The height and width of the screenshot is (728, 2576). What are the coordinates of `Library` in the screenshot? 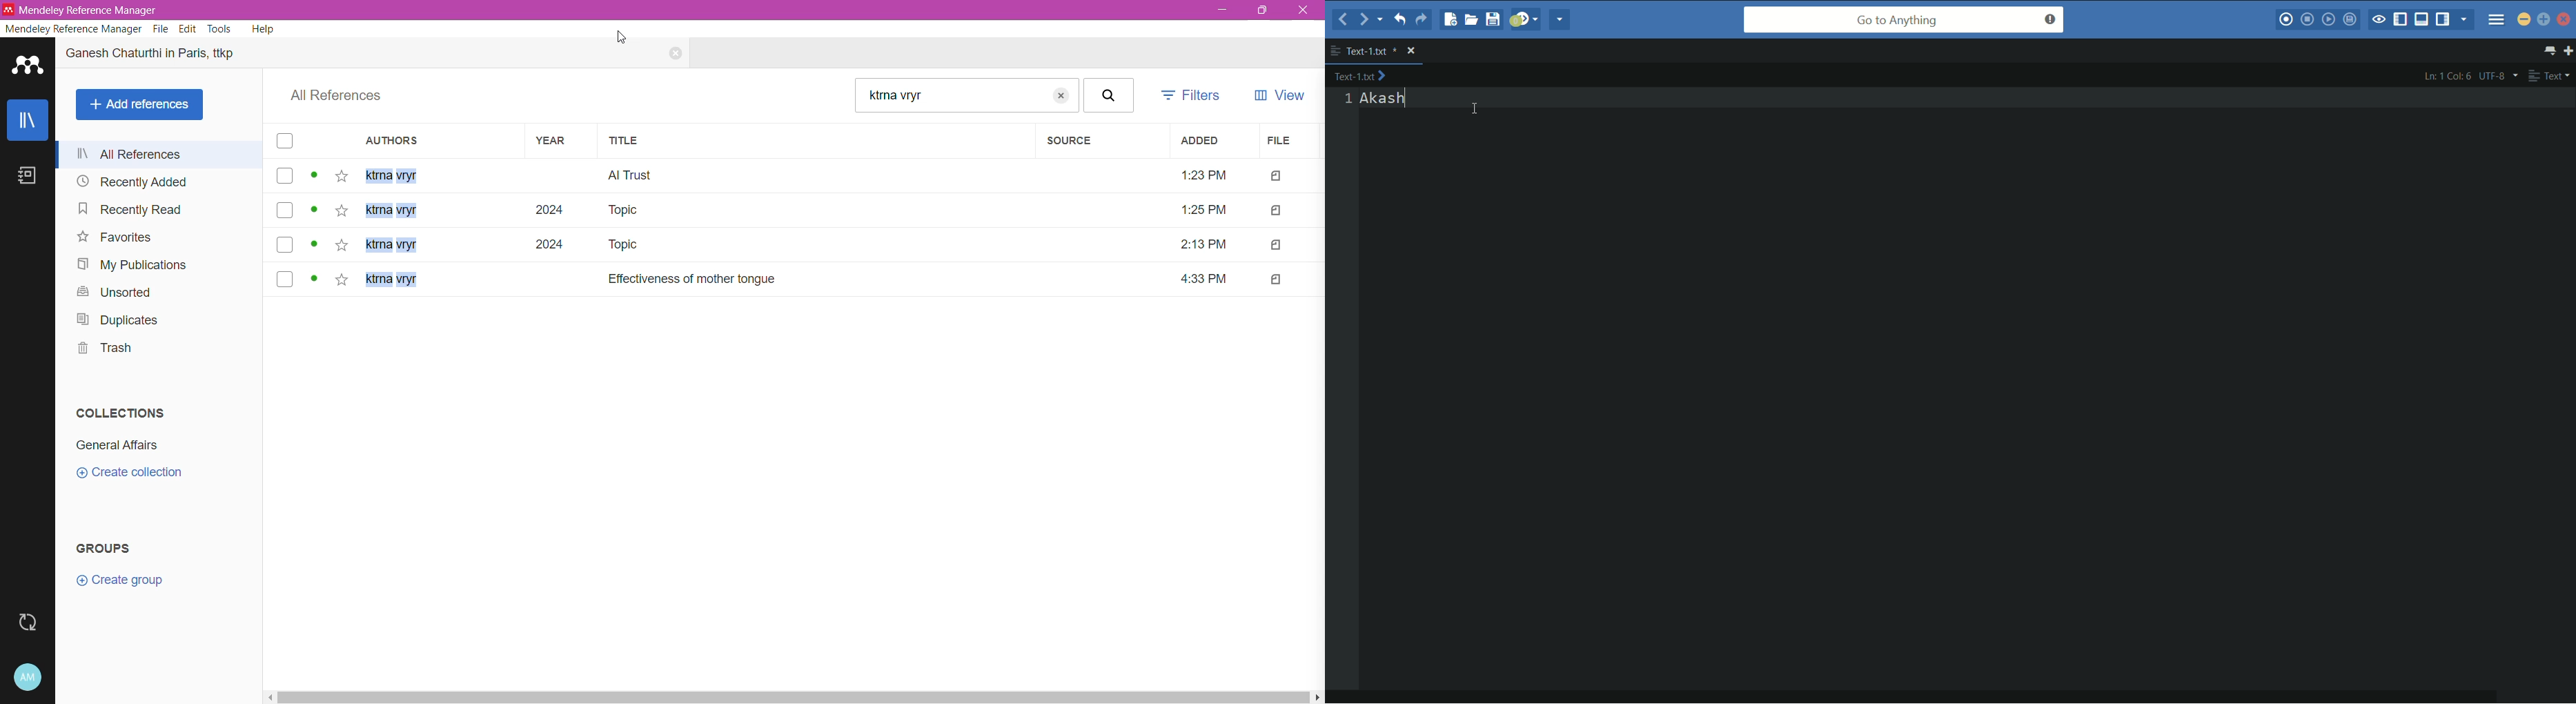 It's located at (28, 120).